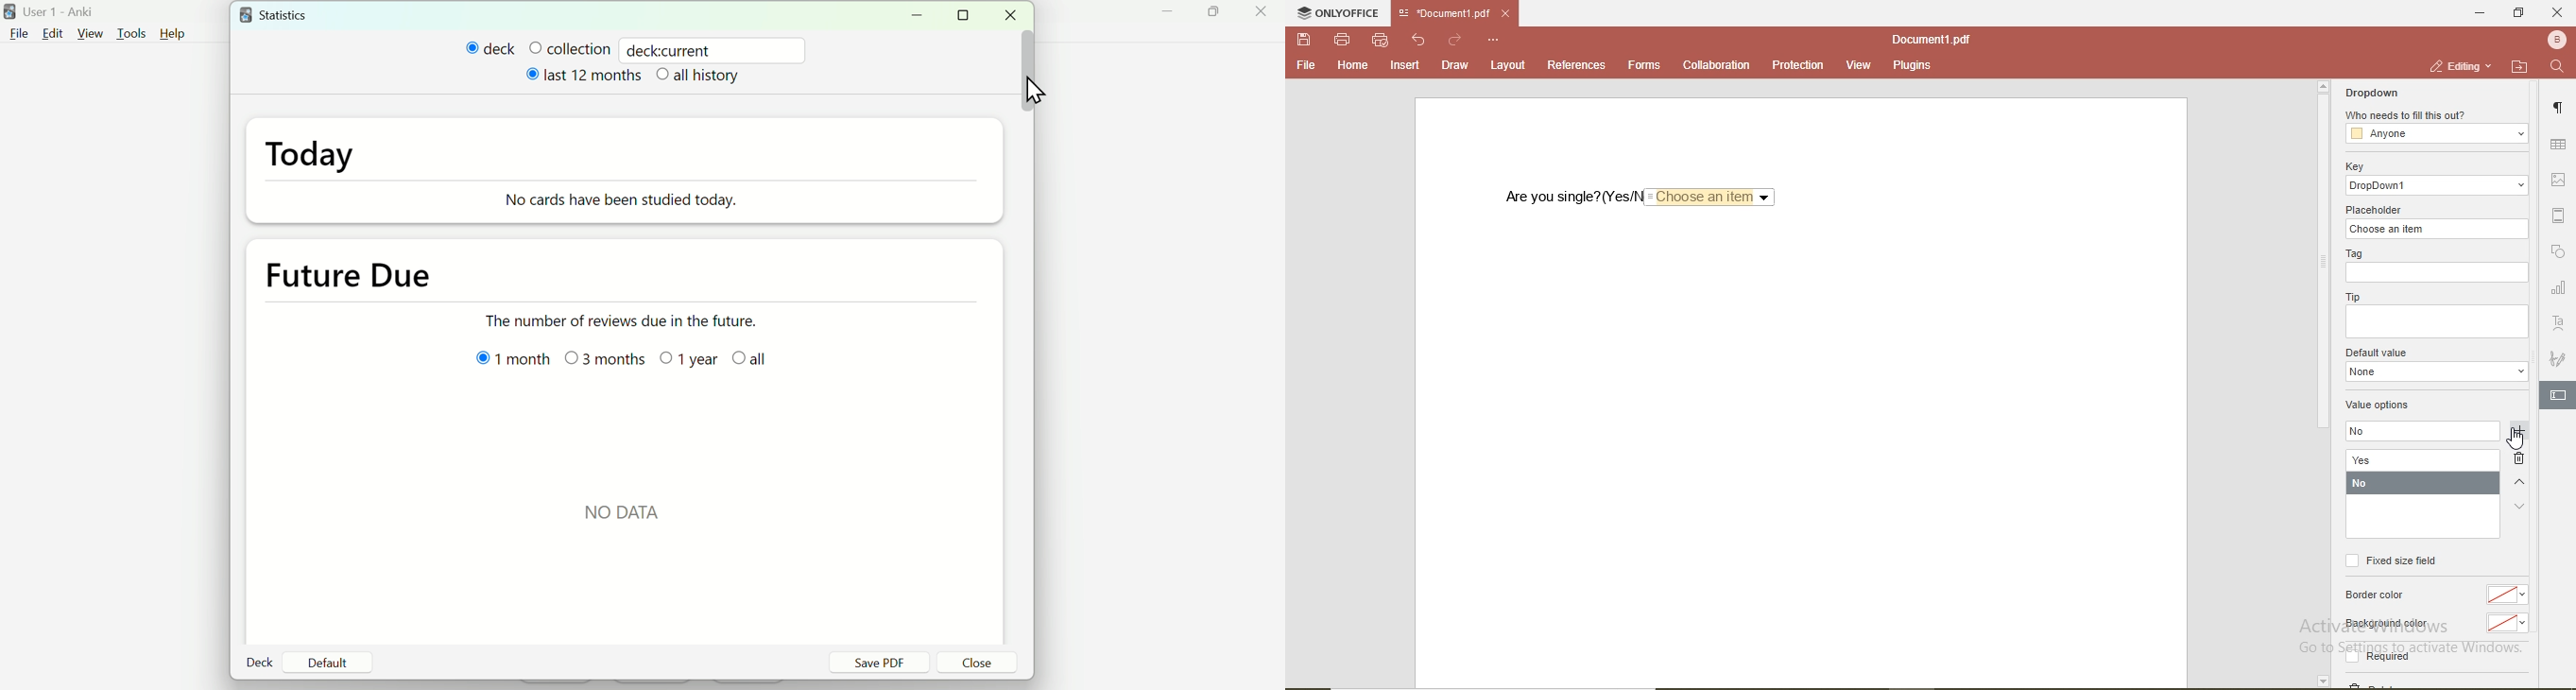  I want to click on no color, so click(2506, 595).